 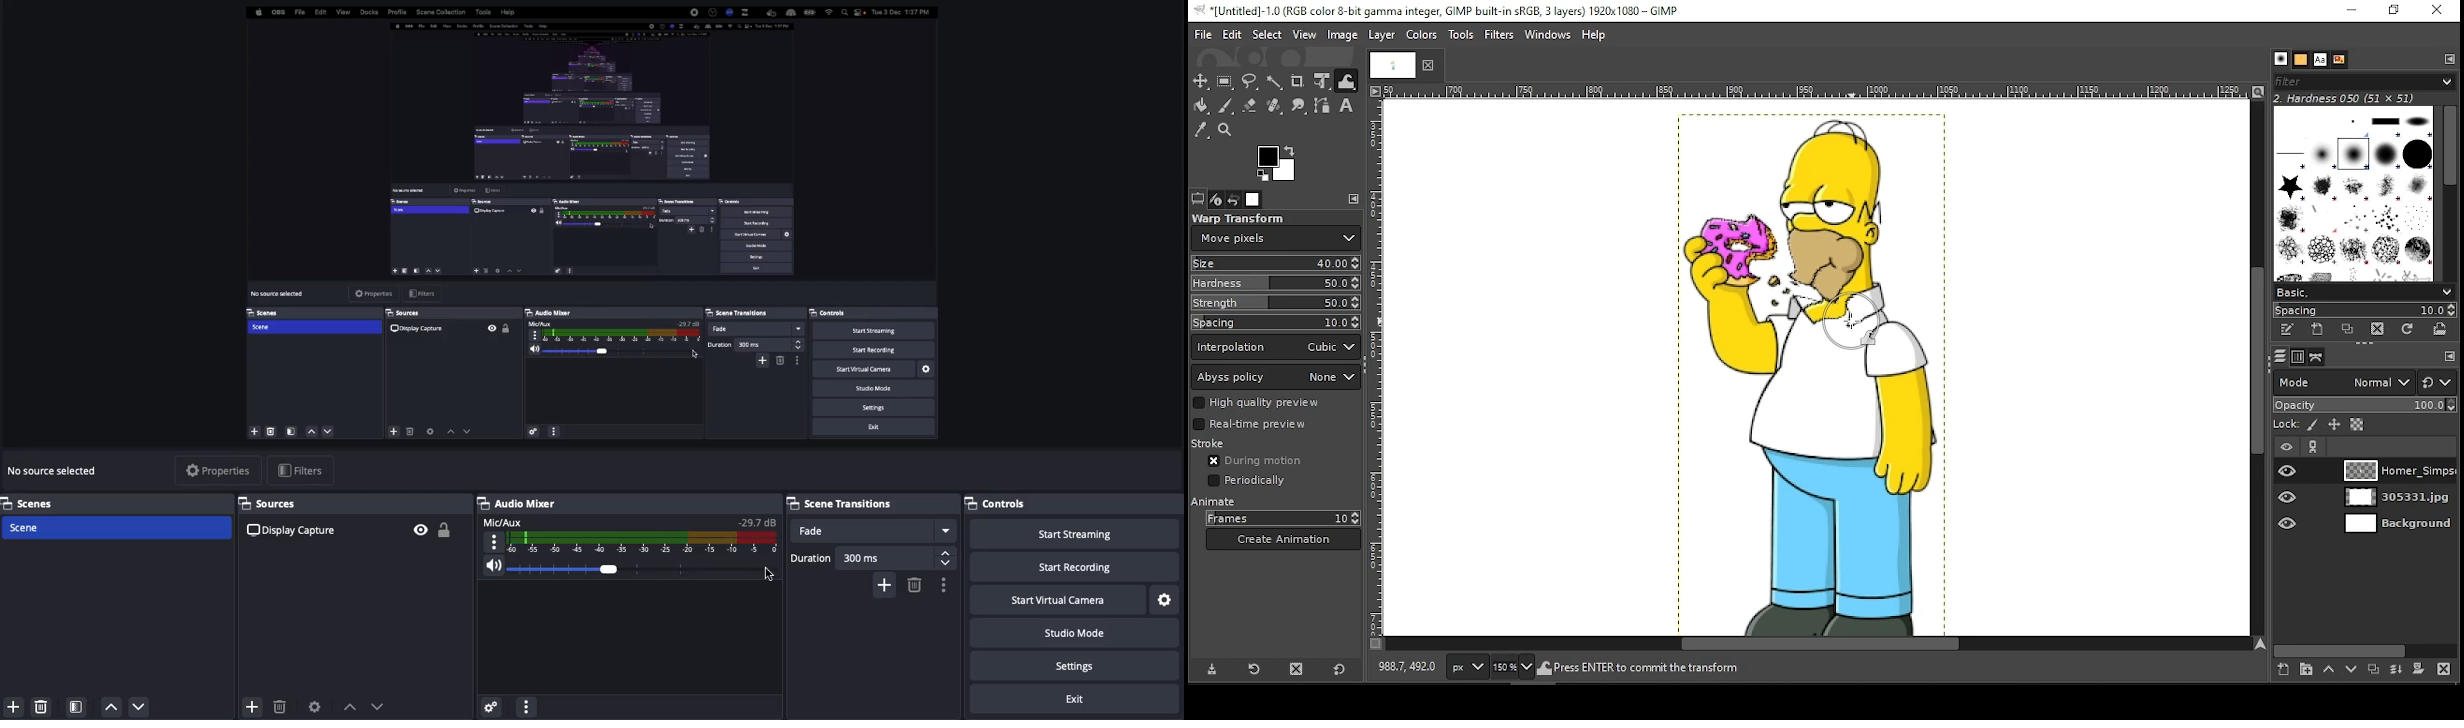 I want to click on text tool, so click(x=1346, y=105).